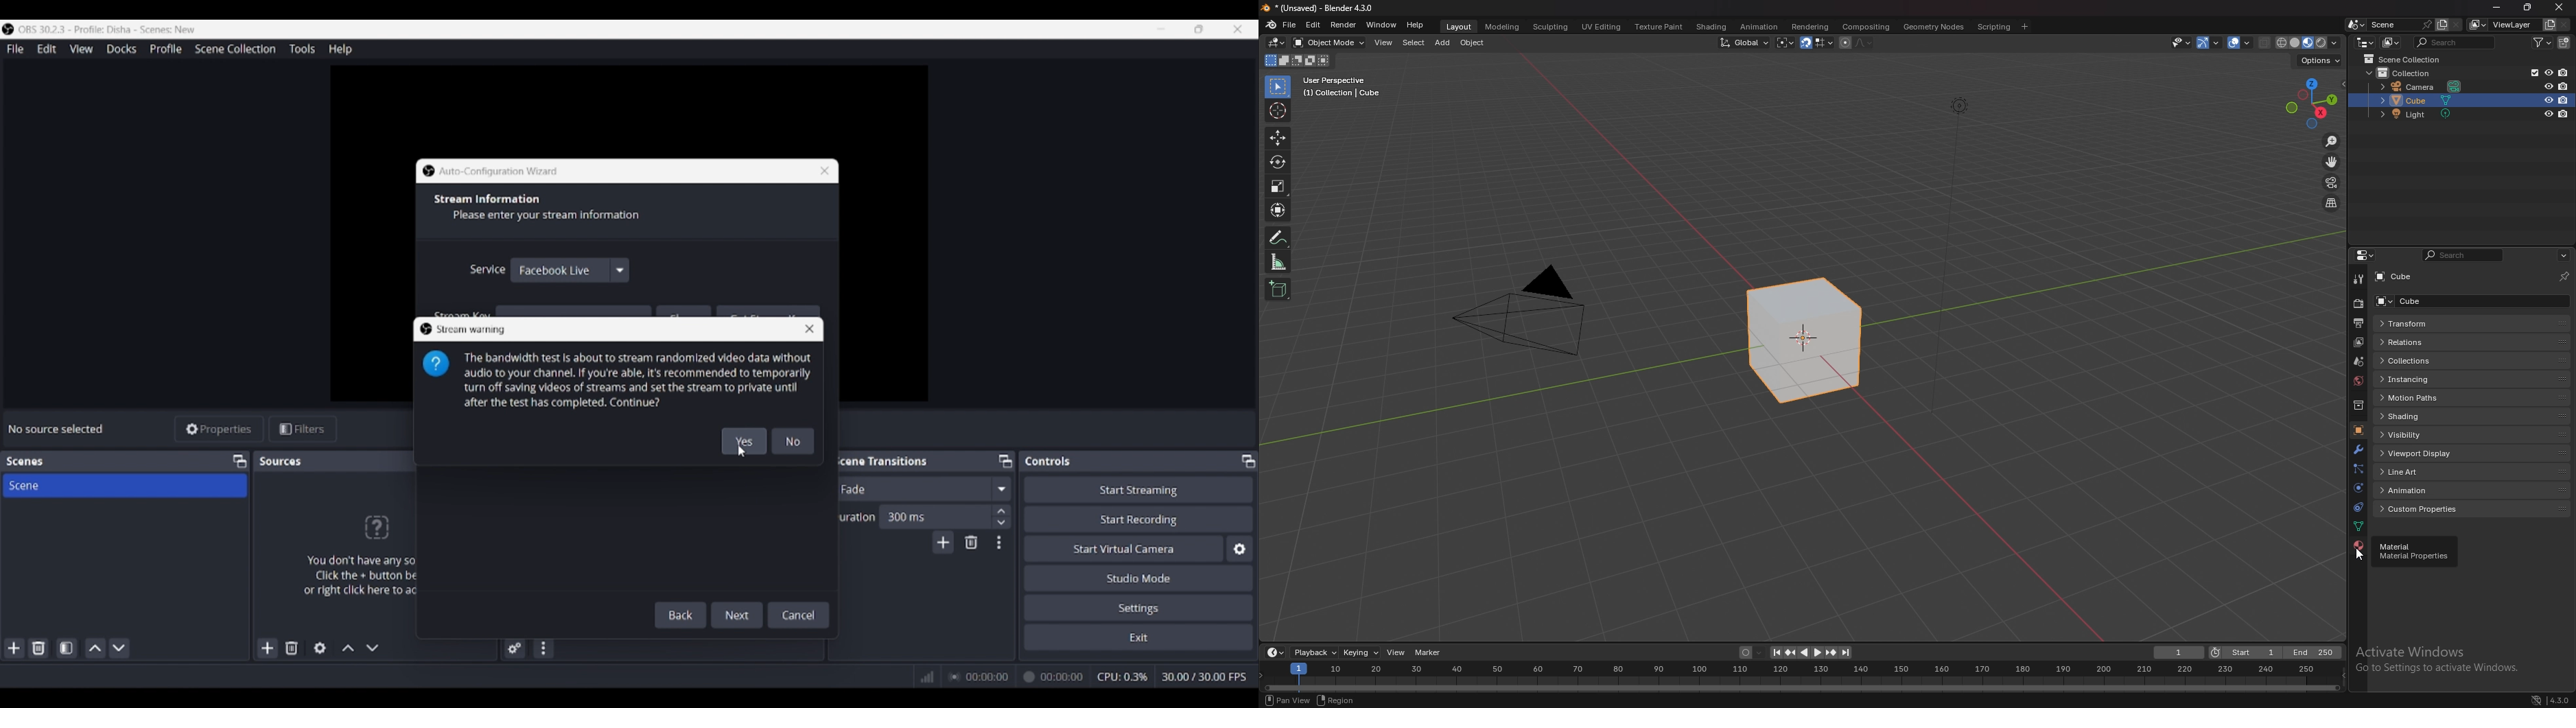 The image size is (2576, 728). Describe the element at coordinates (1006, 461) in the screenshot. I see `Float Scene transitions panel` at that location.